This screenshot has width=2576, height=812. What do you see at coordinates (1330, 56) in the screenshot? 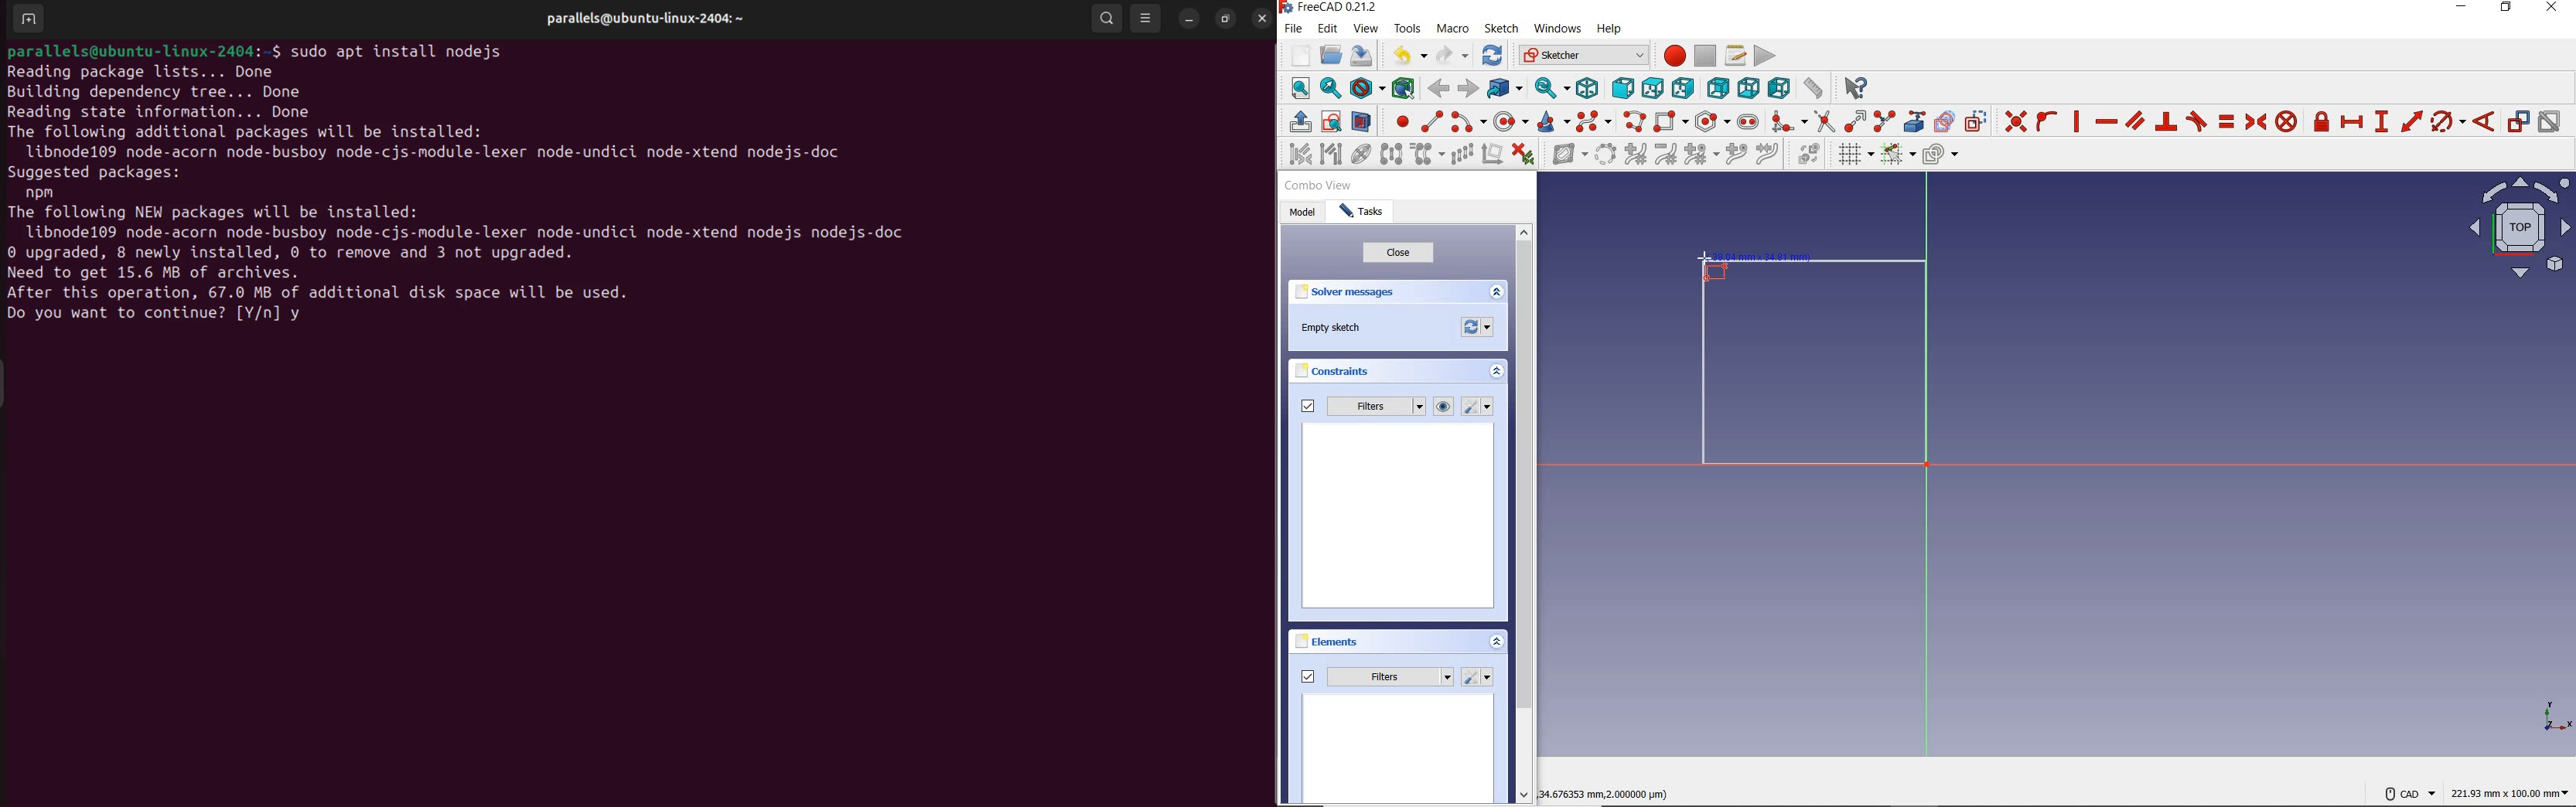
I see `open` at bounding box center [1330, 56].